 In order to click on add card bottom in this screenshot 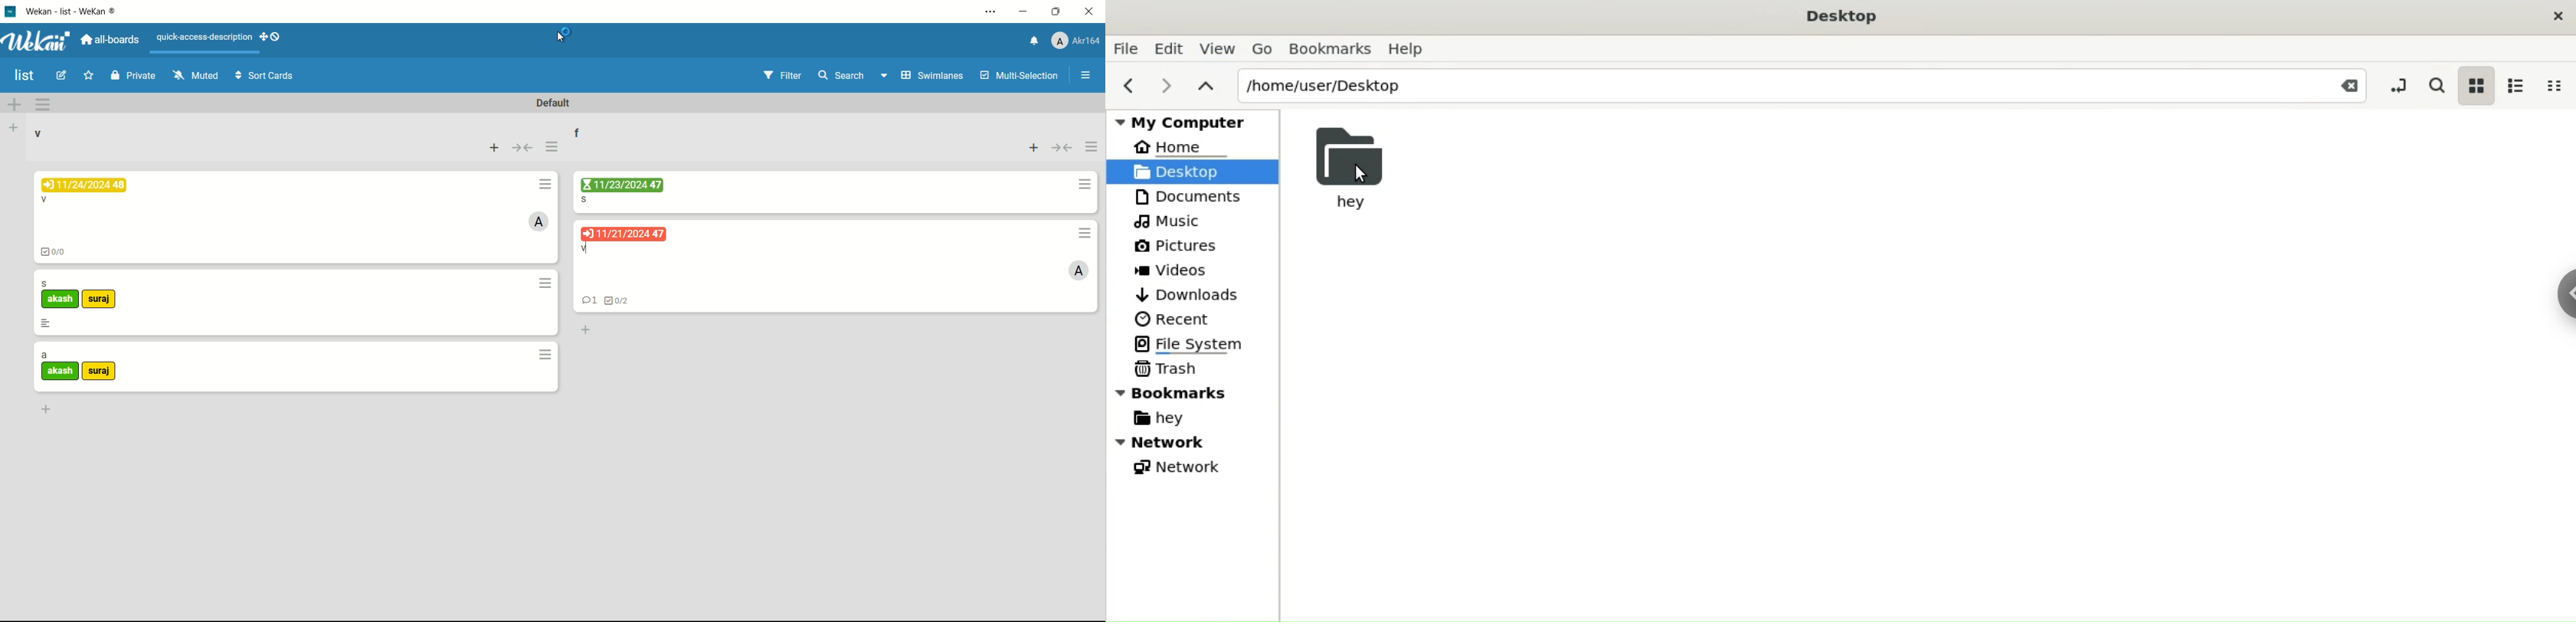, I will do `click(585, 329)`.